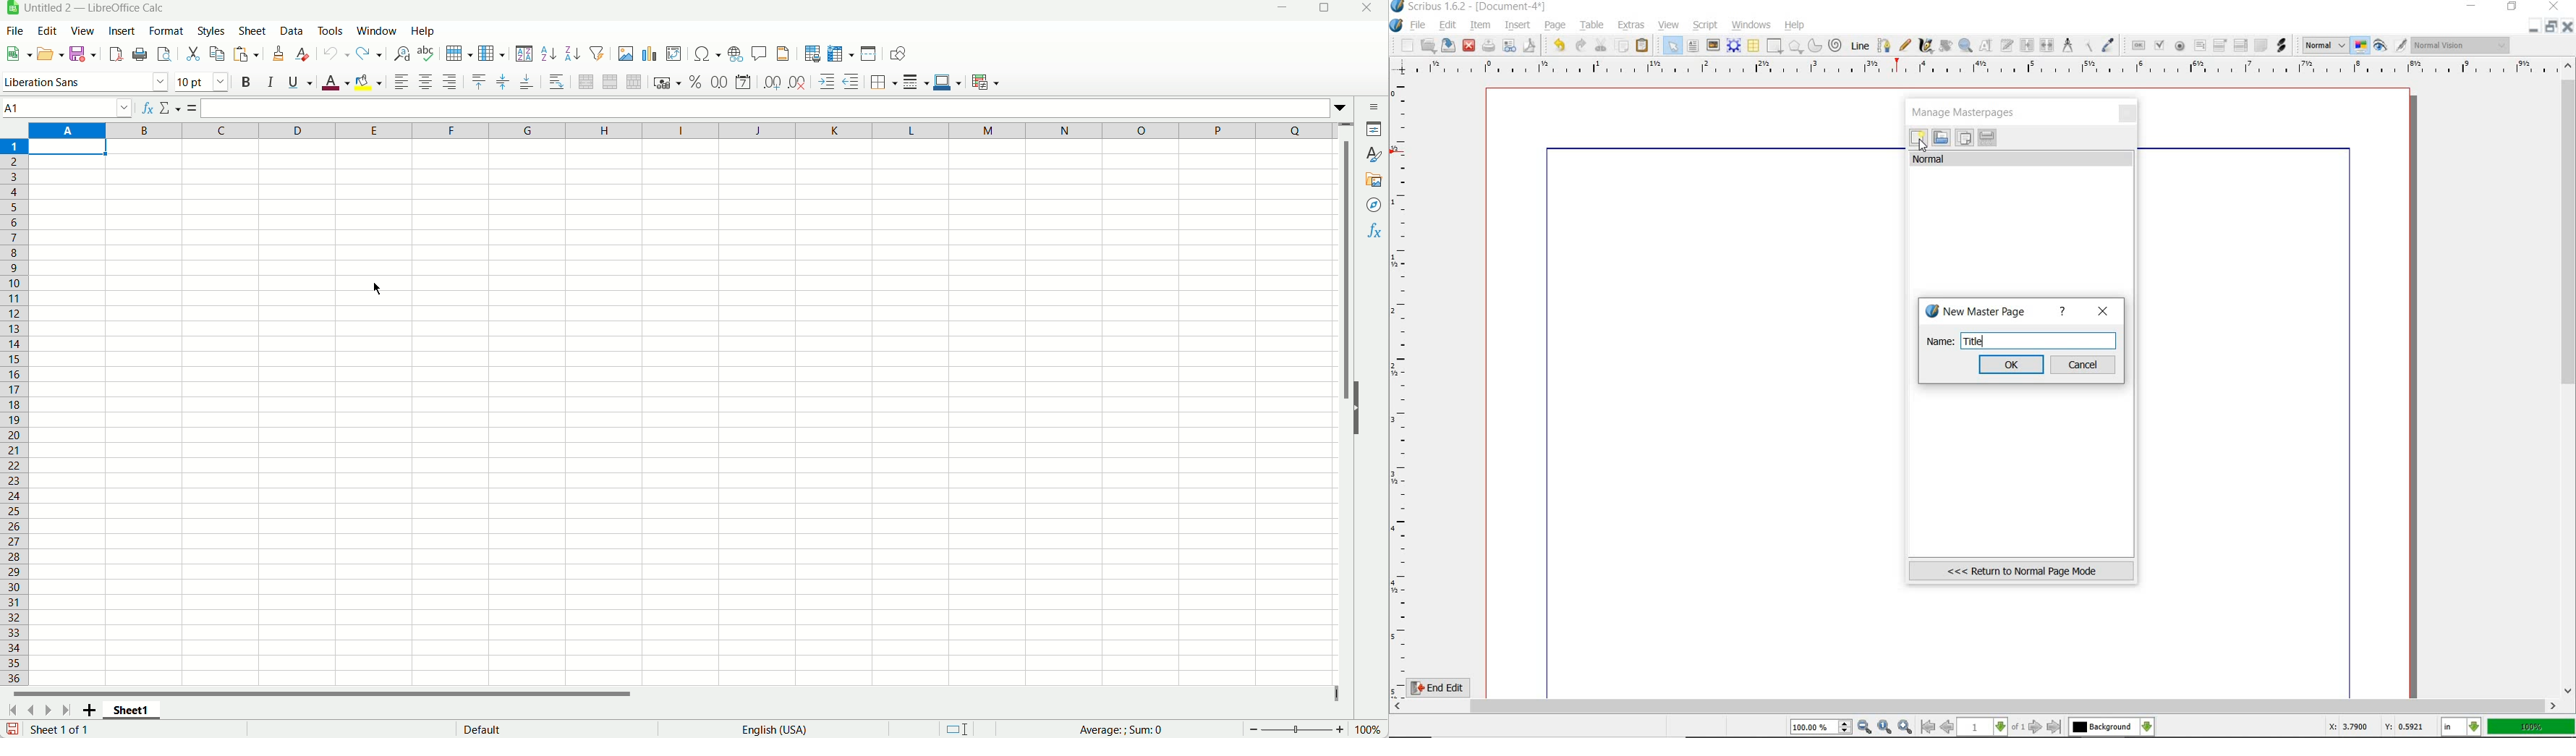  What do you see at coordinates (2055, 727) in the screenshot?
I see `go to last page` at bounding box center [2055, 727].